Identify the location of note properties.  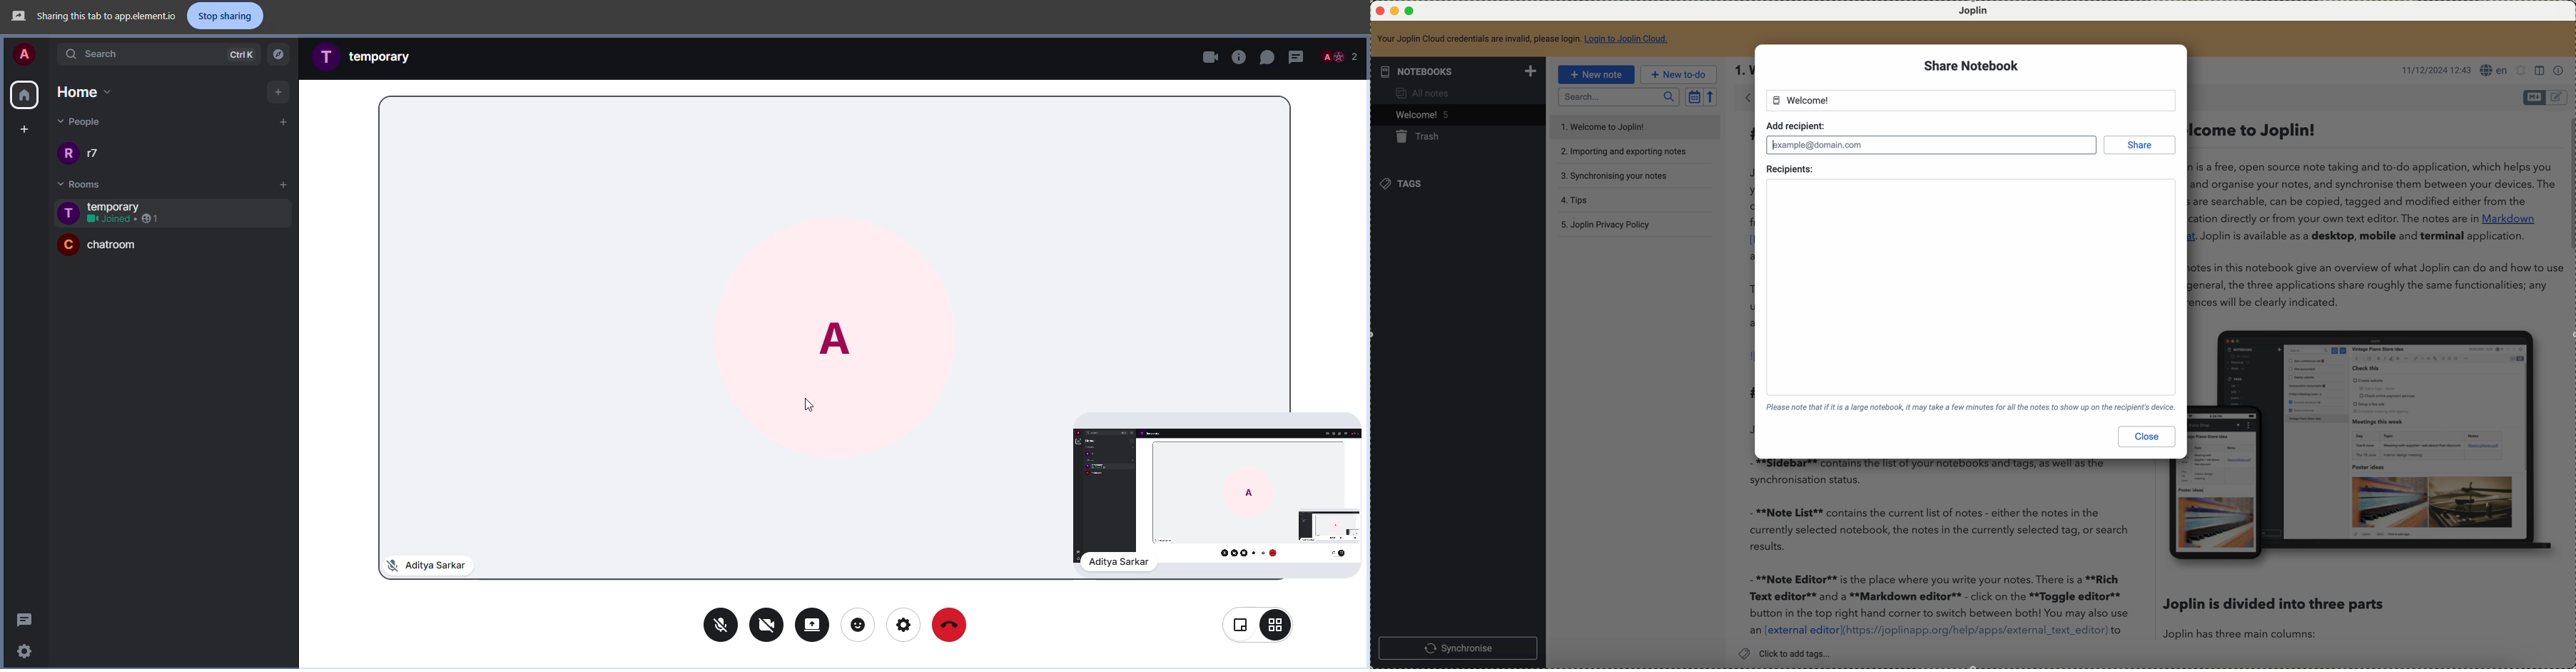
(2560, 71).